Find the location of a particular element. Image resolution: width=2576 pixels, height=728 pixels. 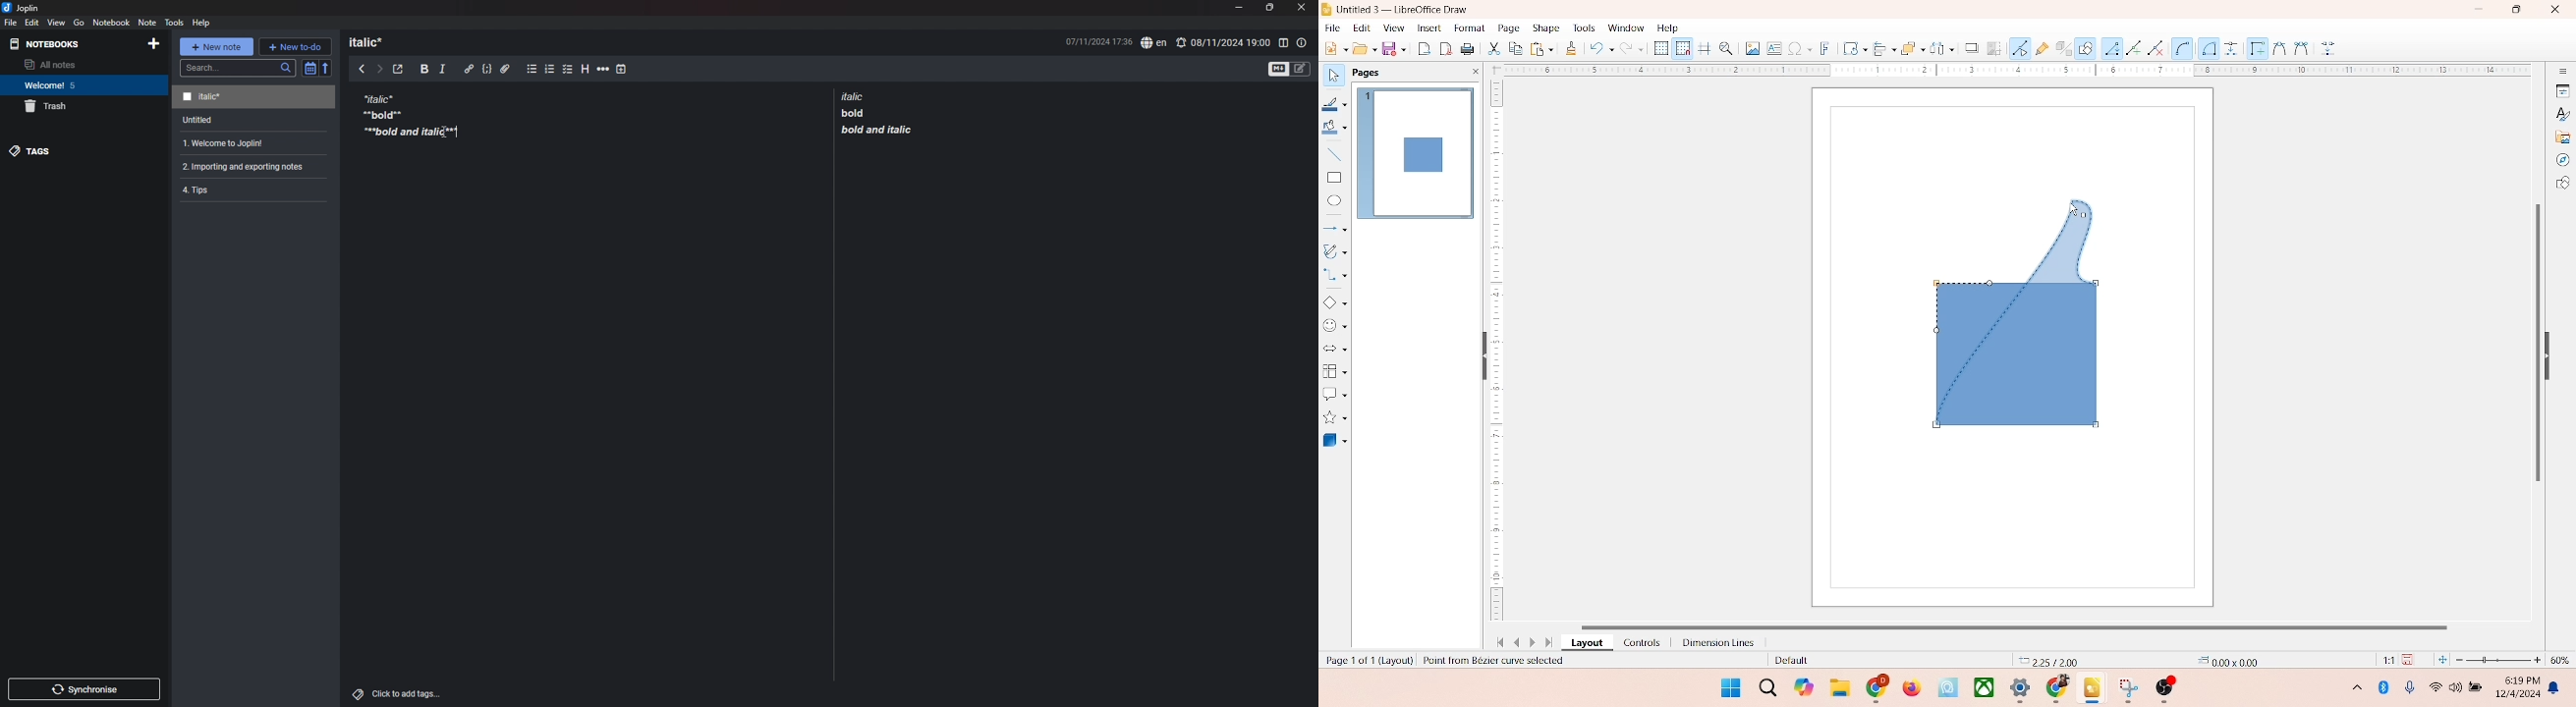

search bar is located at coordinates (238, 68).